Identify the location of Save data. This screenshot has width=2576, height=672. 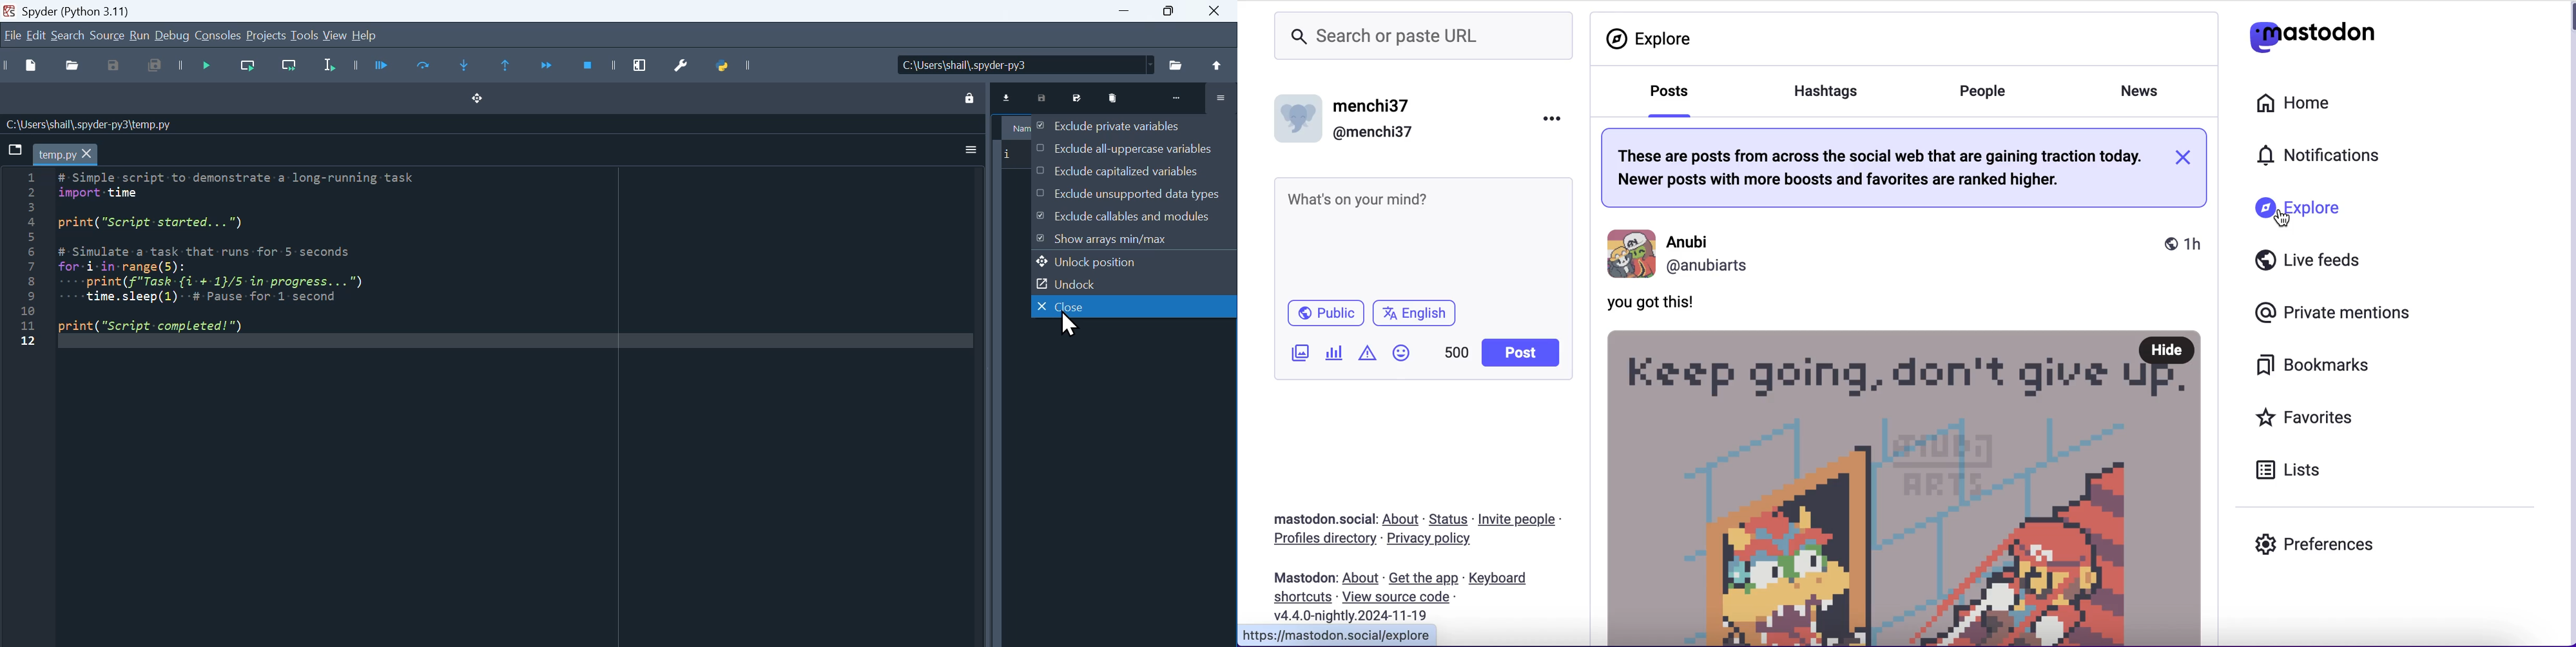
(1041, 97).